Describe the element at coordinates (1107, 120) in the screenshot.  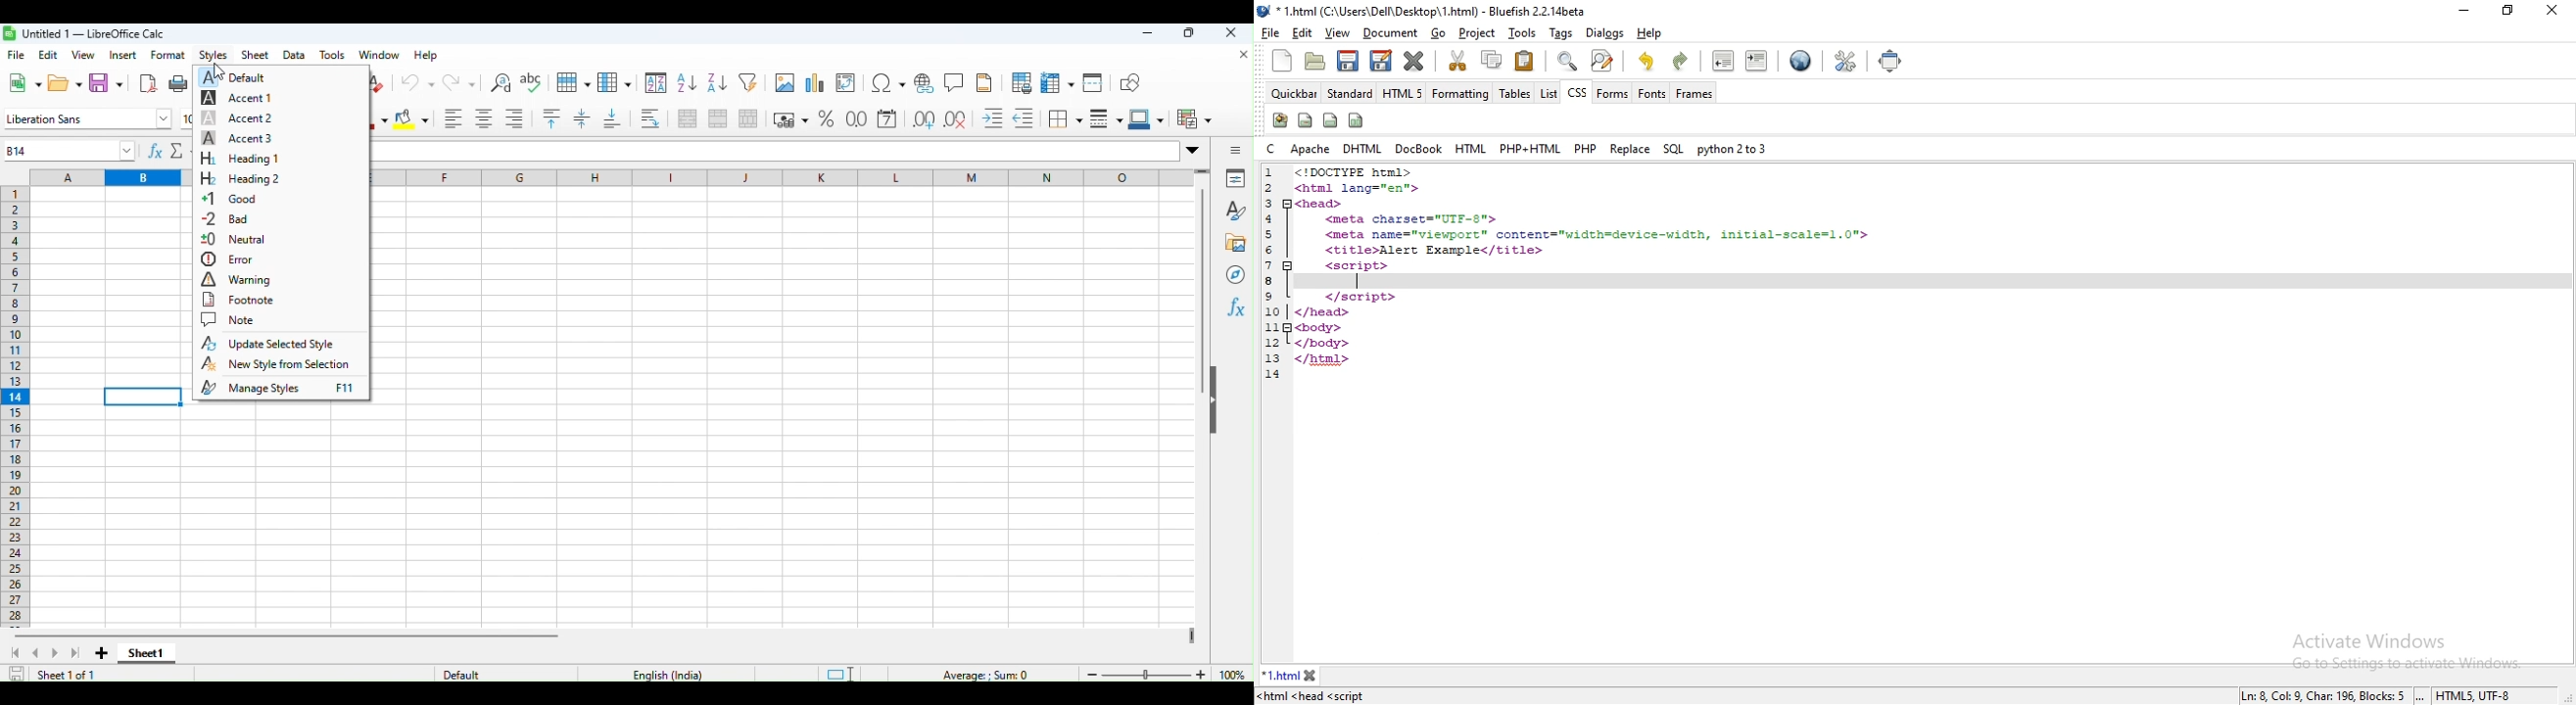
I see `Border style` at that location.